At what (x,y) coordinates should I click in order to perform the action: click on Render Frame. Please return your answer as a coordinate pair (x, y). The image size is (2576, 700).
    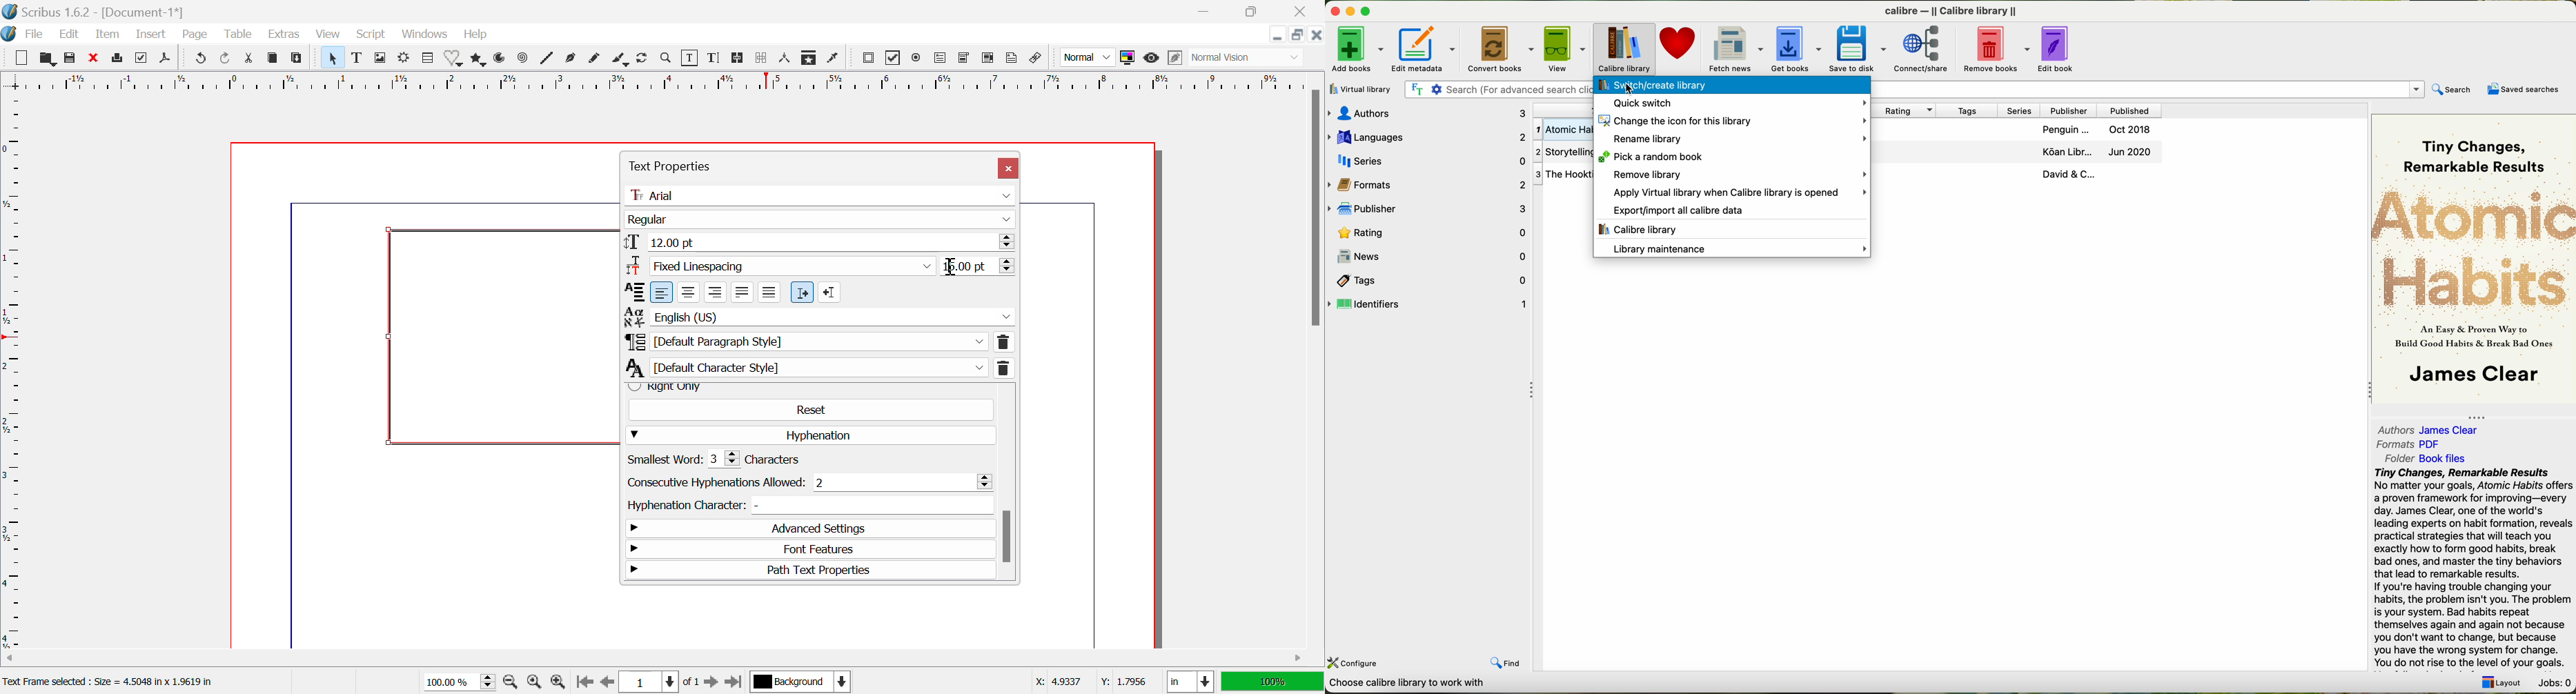
    Looking at the image, I should click on (406, 58).